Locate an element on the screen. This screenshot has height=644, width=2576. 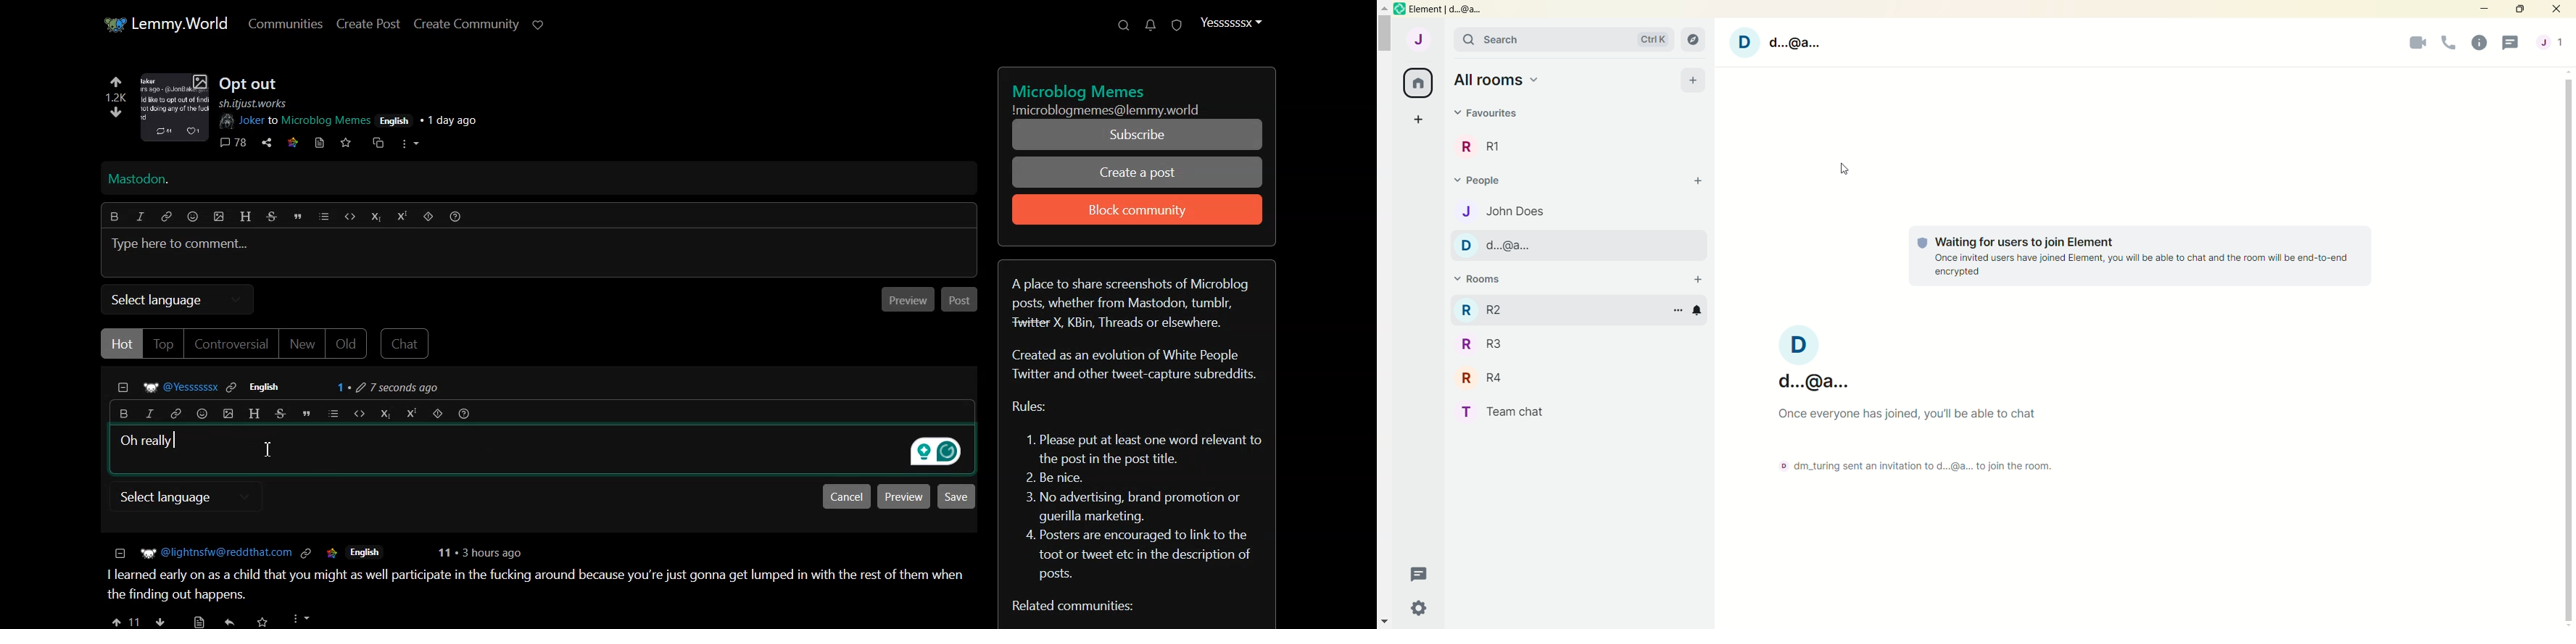
downvote is located at coordinates (161, 618).